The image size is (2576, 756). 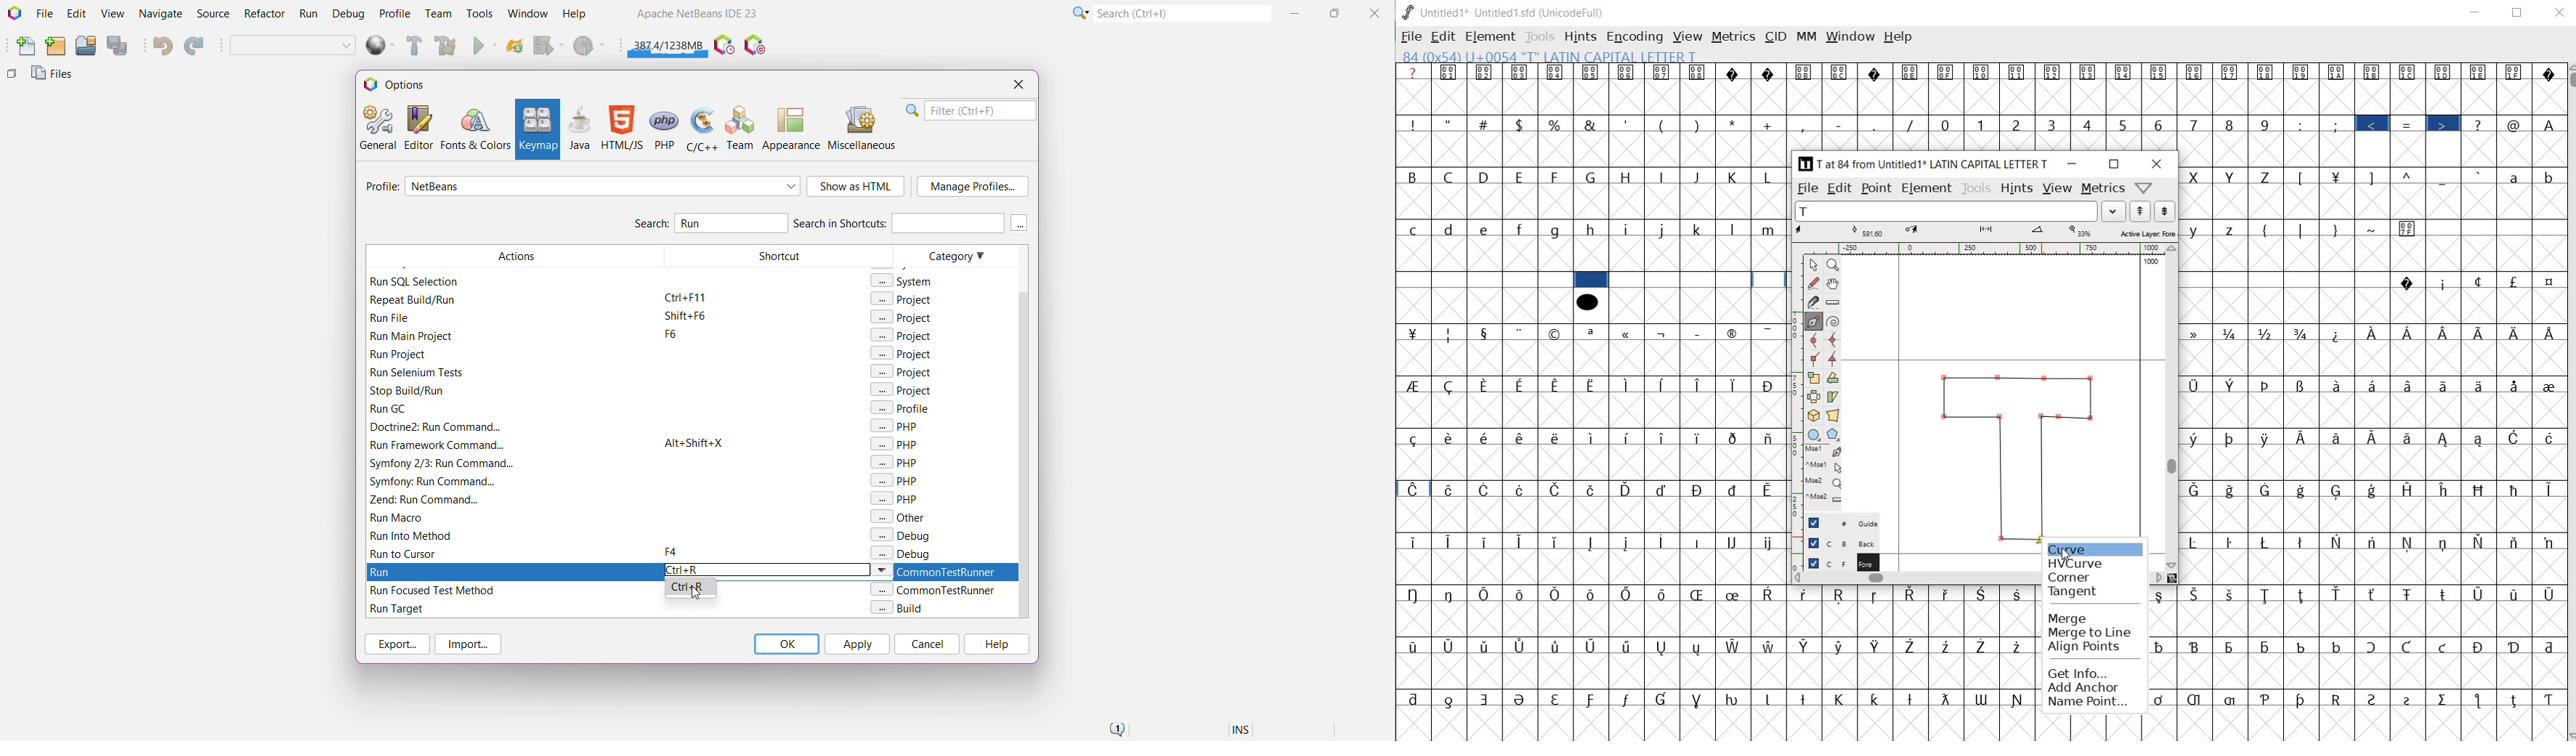 What do you see at coordinates (1411, 38) in the screenshot?
I see `file` at bounding box center [1411, 38].